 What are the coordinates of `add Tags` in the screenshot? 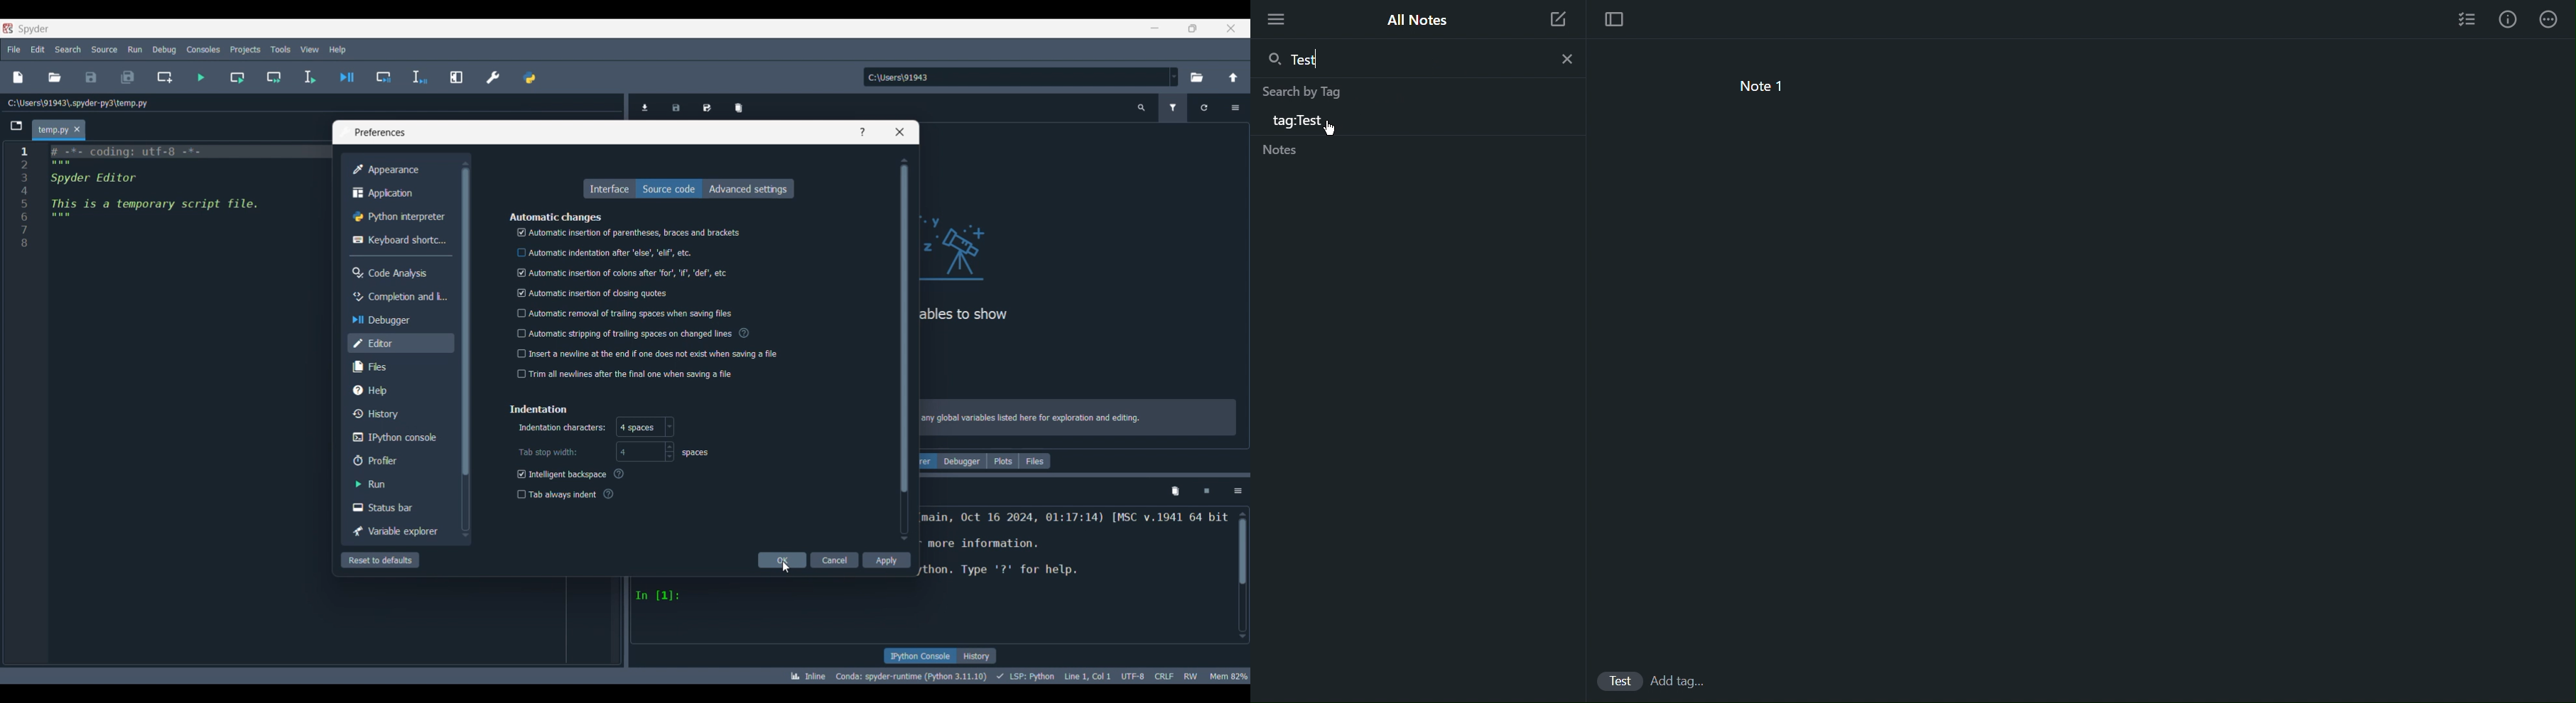 It's located at (1681, 682).